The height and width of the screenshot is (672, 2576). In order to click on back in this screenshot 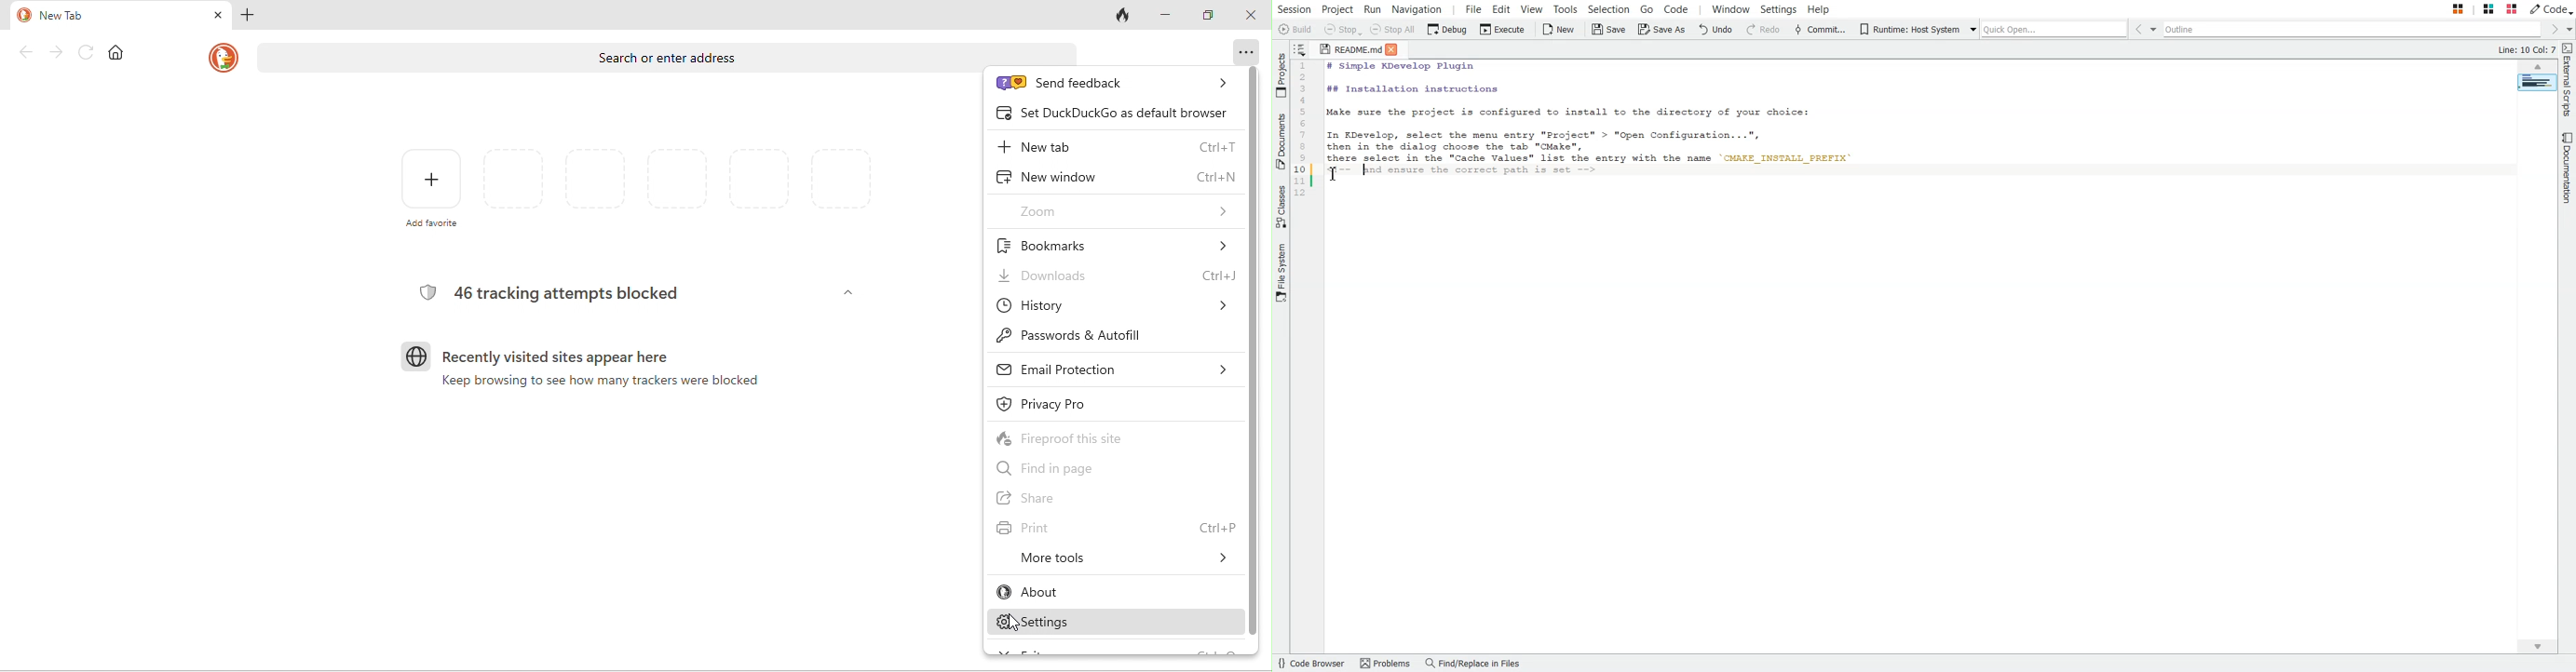, I will do `click(21, 53)`.